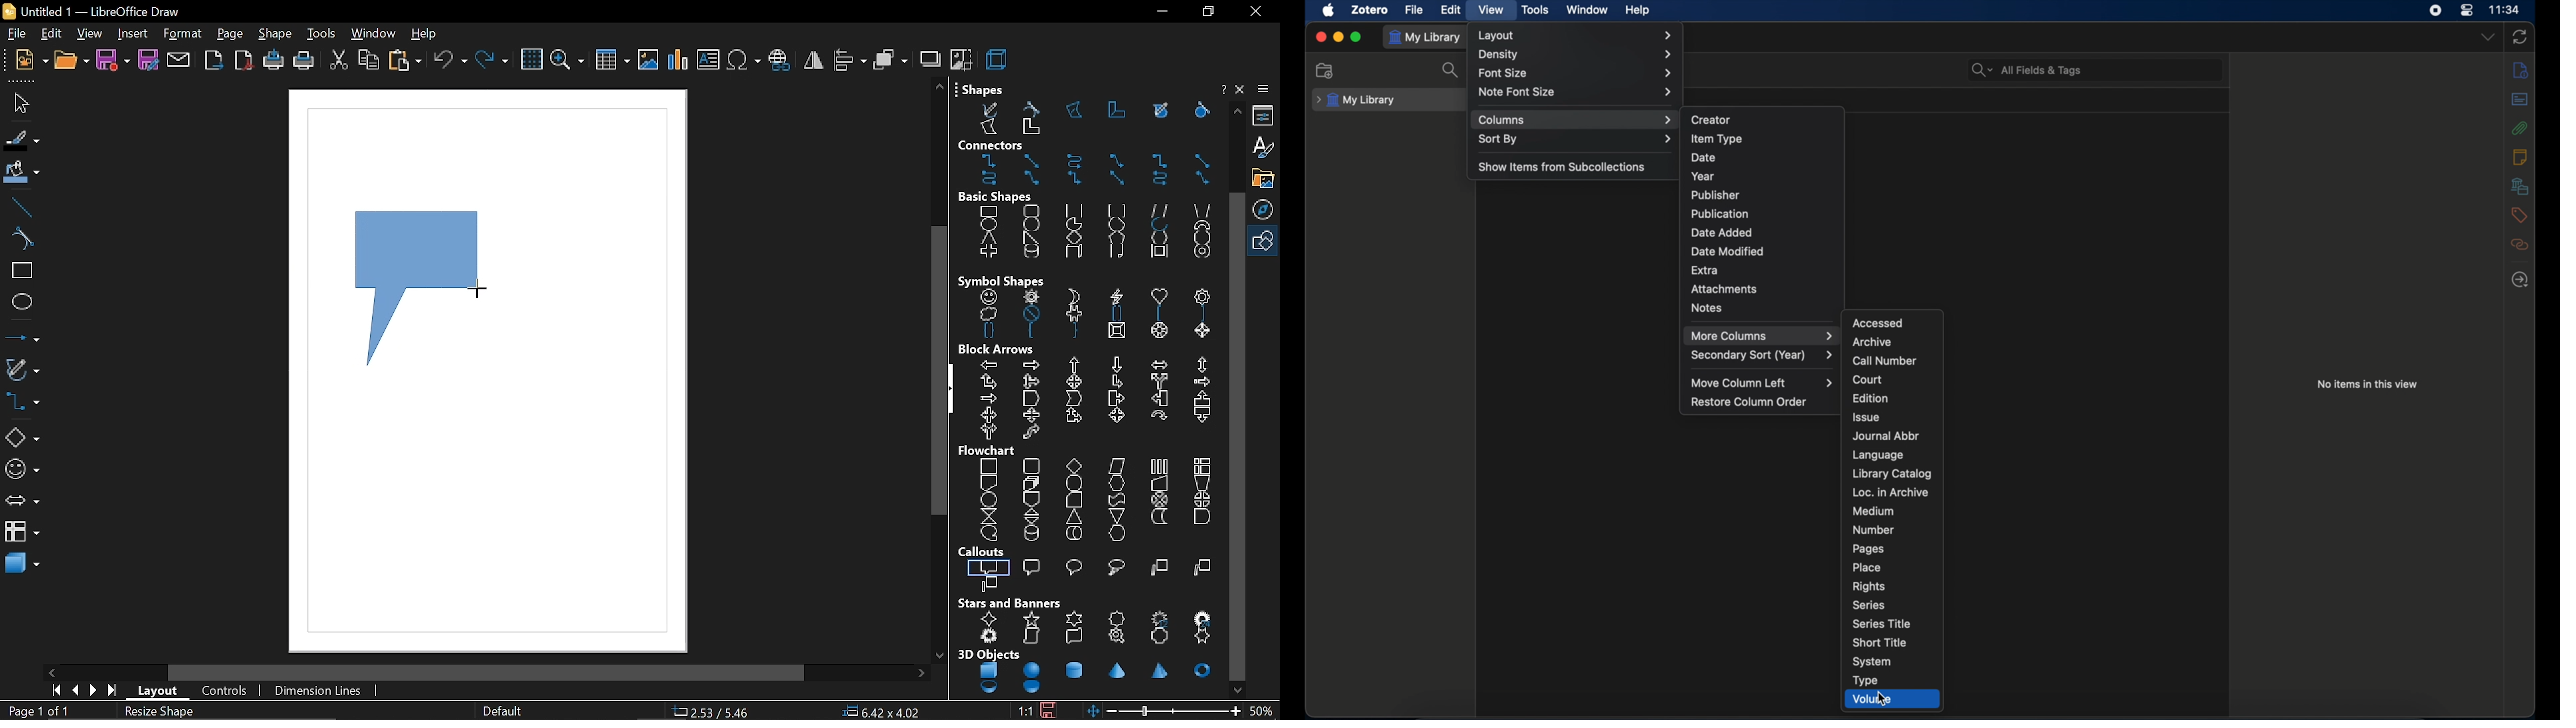  I want to click on minimize, so click(1160, 12).